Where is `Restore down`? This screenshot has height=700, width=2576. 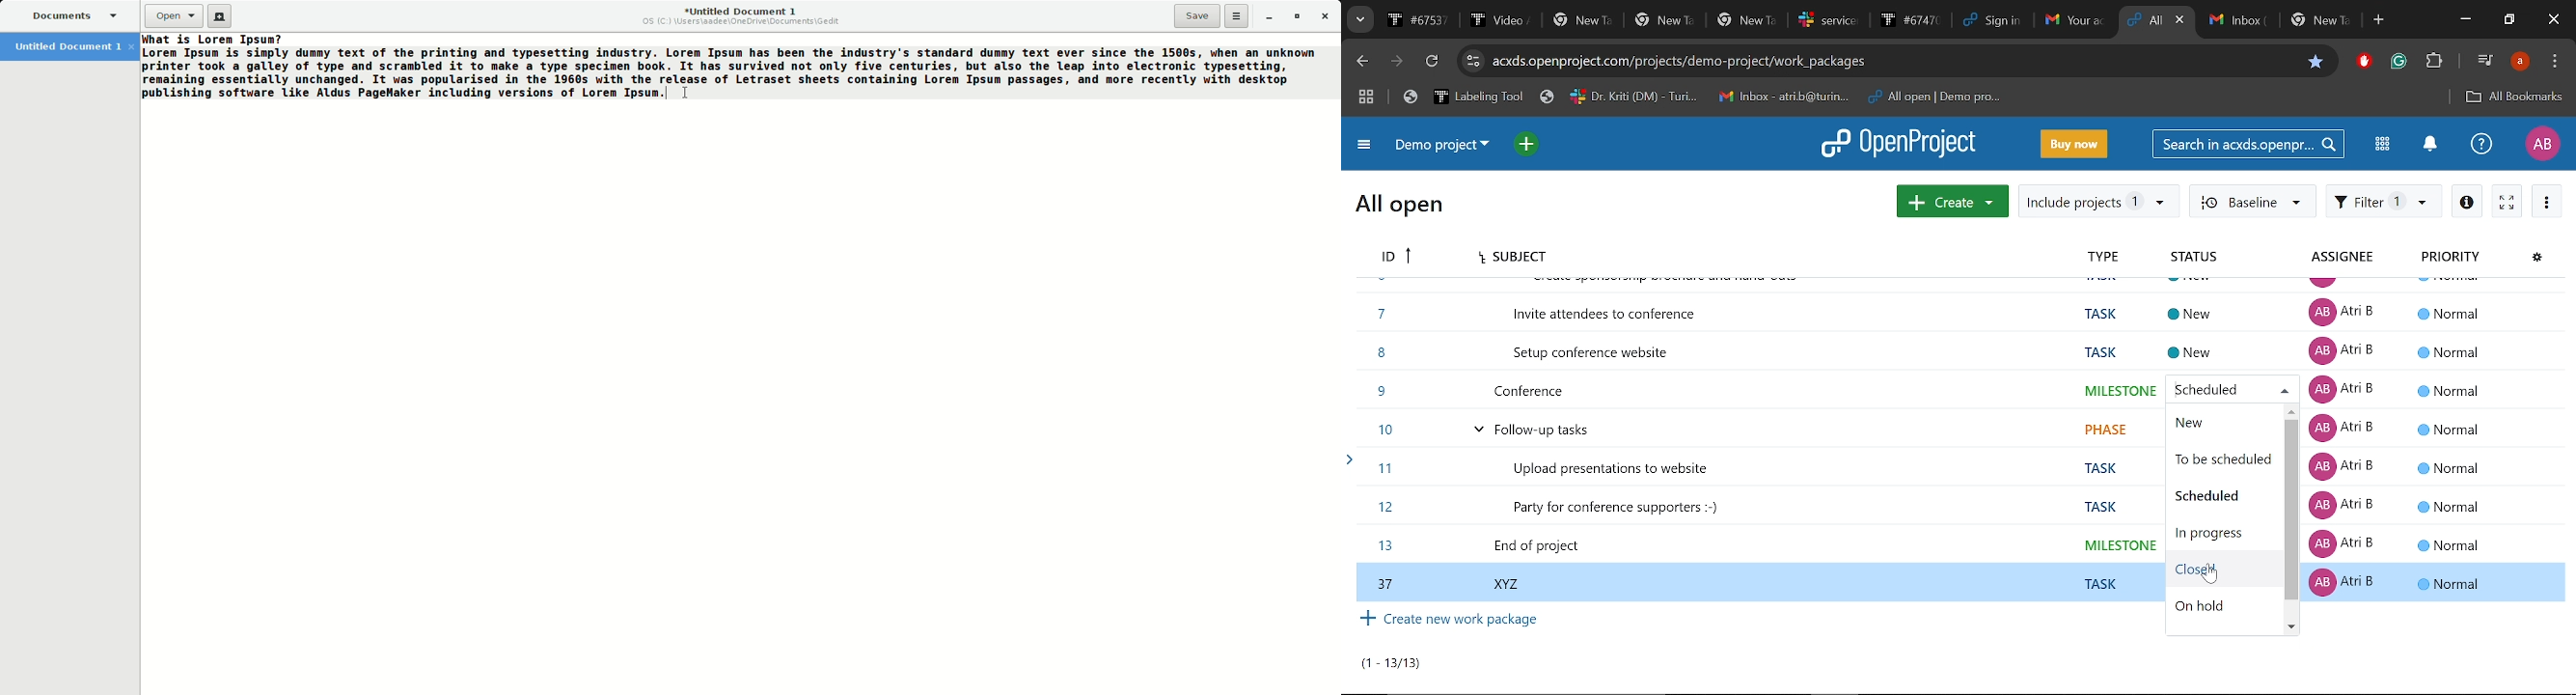 Restore down is located at coordinates (2510, 20).